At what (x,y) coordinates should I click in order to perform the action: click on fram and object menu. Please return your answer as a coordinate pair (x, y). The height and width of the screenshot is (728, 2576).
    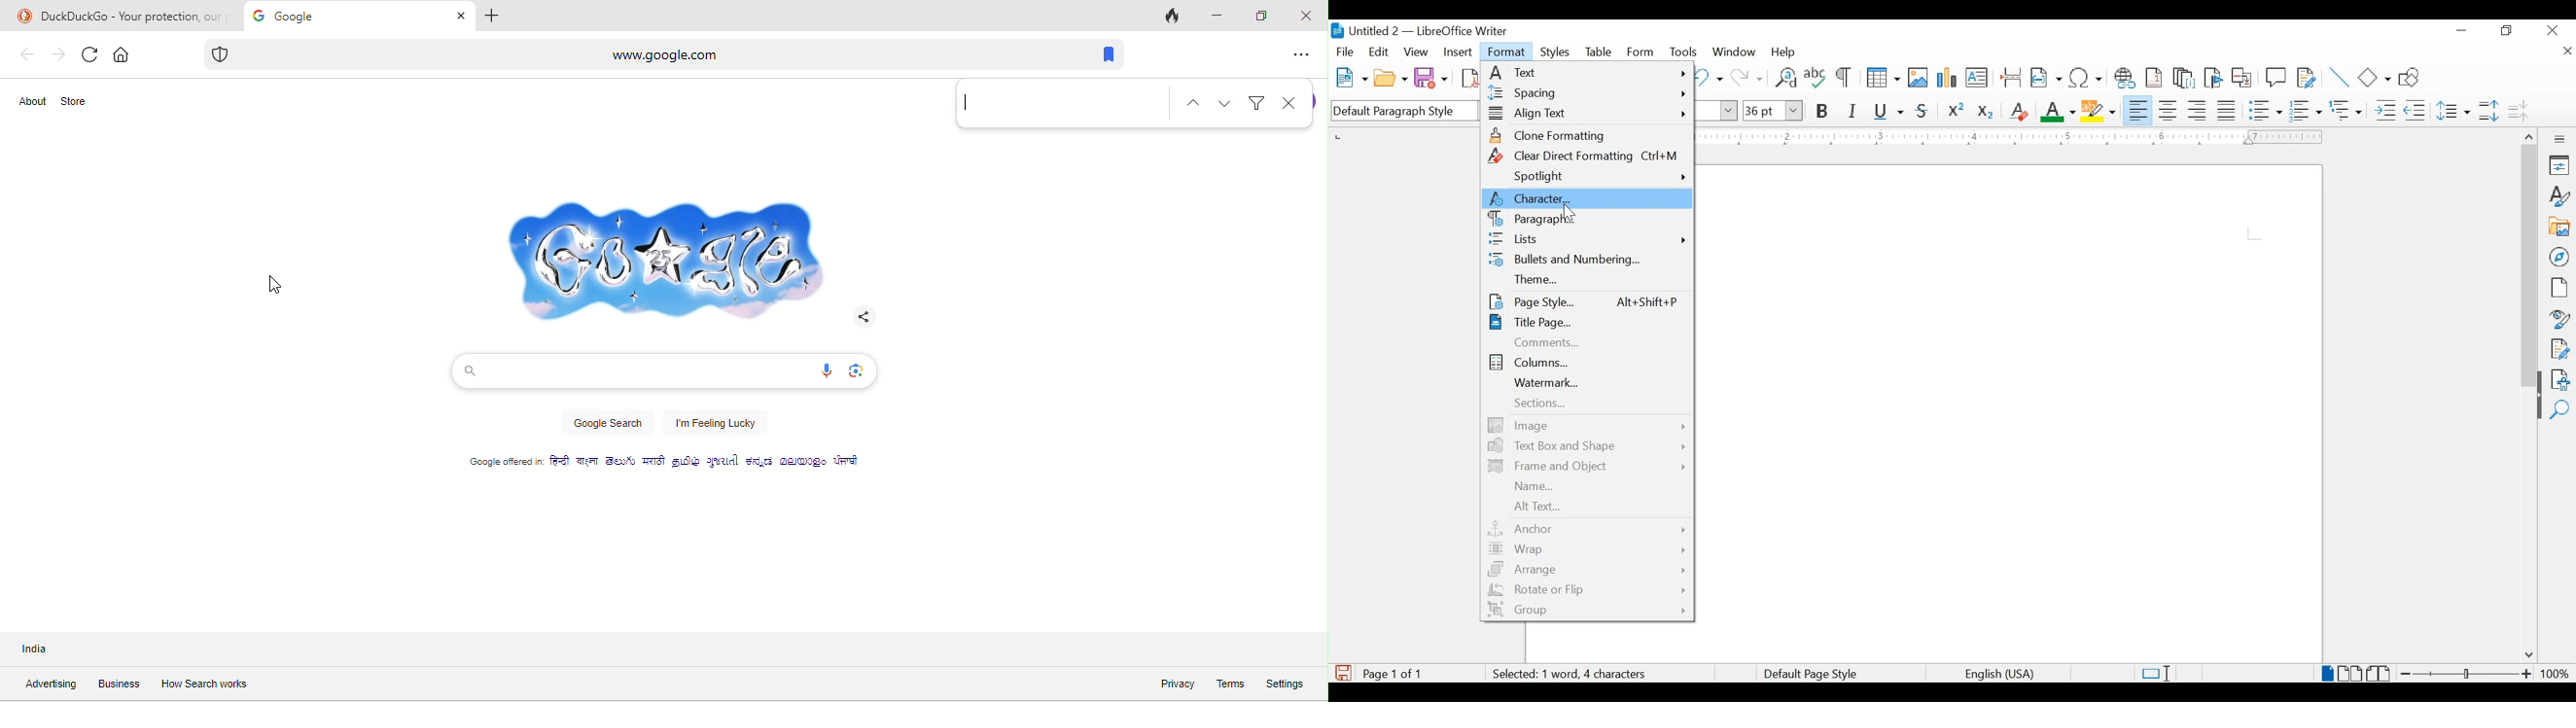
    Looking at the image, I should click on (1587, 466).